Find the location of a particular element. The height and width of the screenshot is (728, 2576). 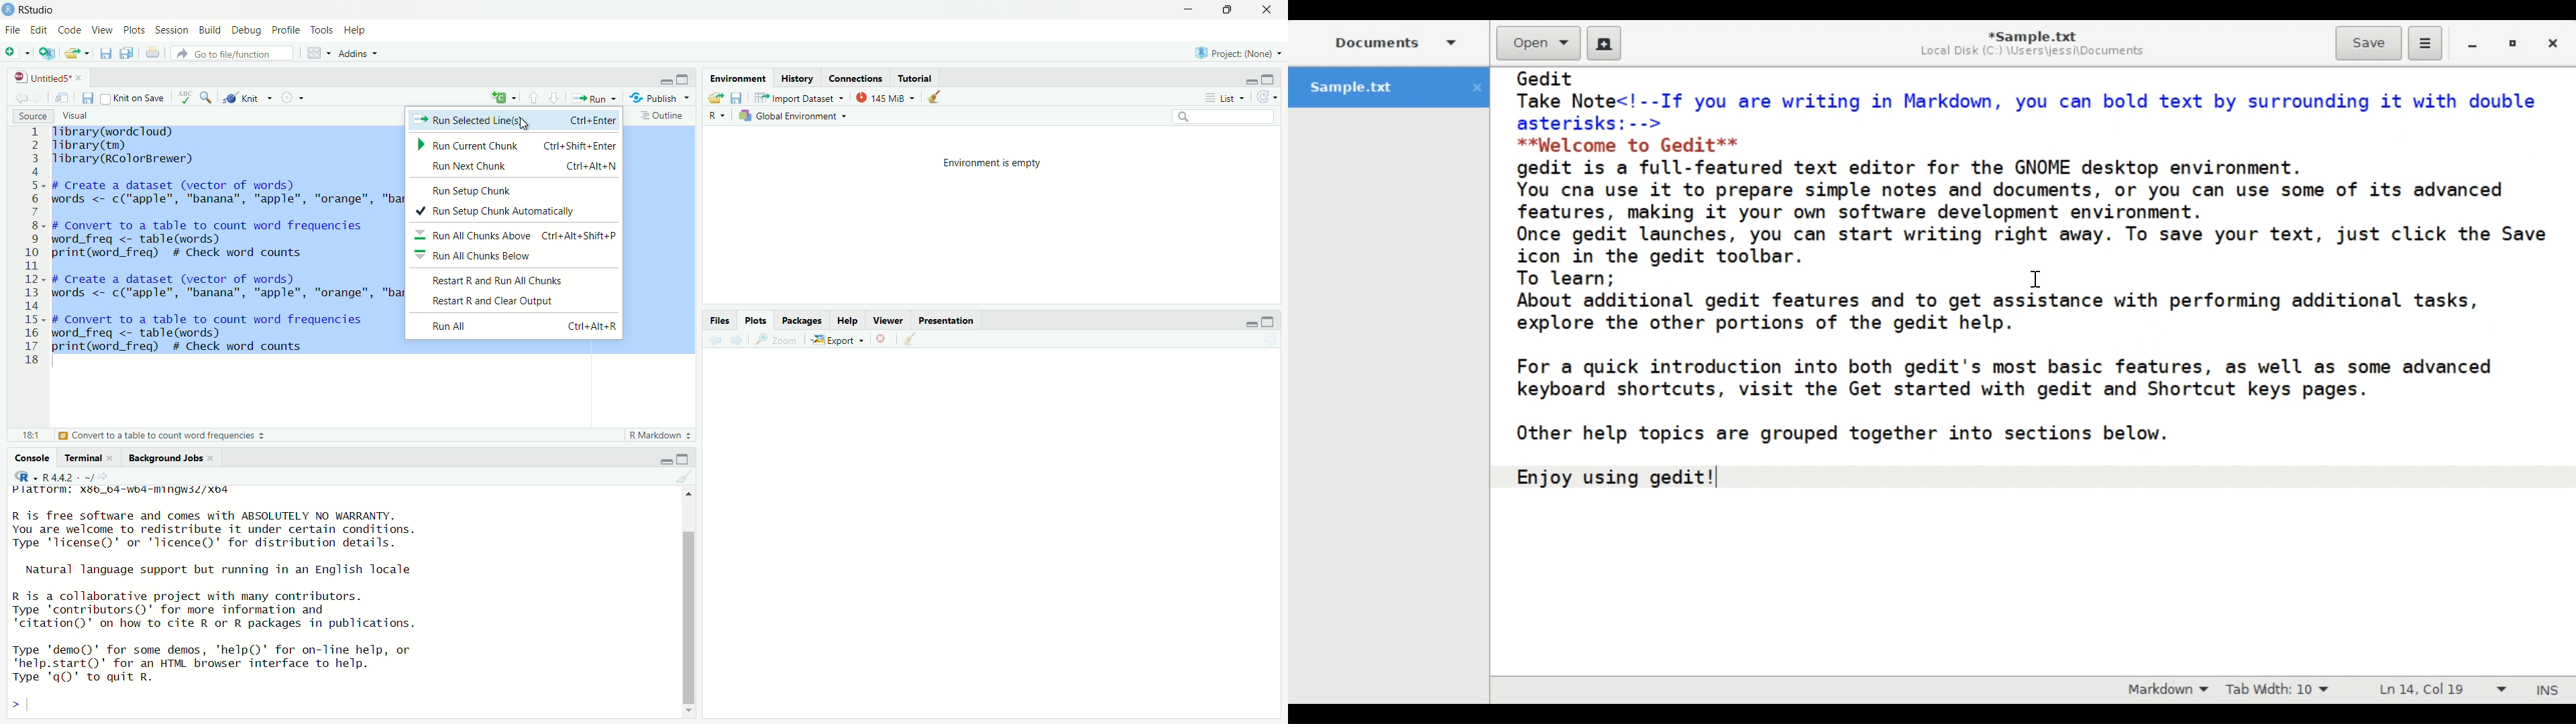

18:1 is located at coordinates (28, 434).